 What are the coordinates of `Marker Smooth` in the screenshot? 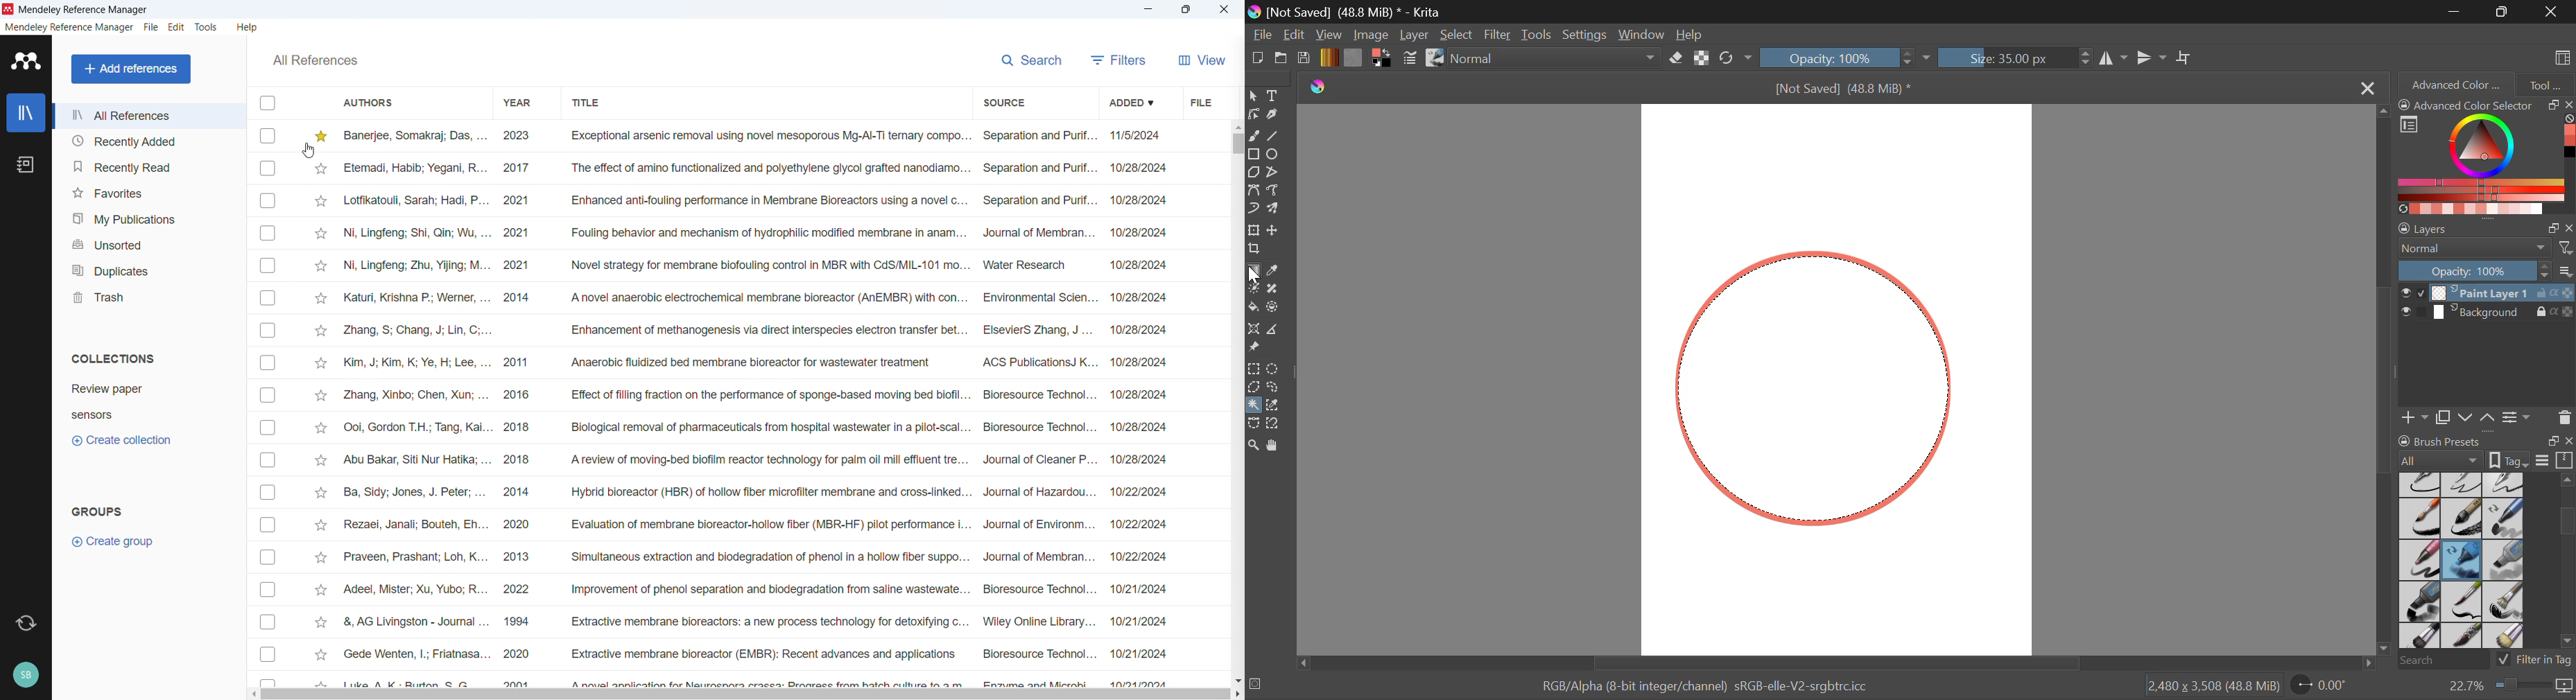 It's located at (2419, 560).